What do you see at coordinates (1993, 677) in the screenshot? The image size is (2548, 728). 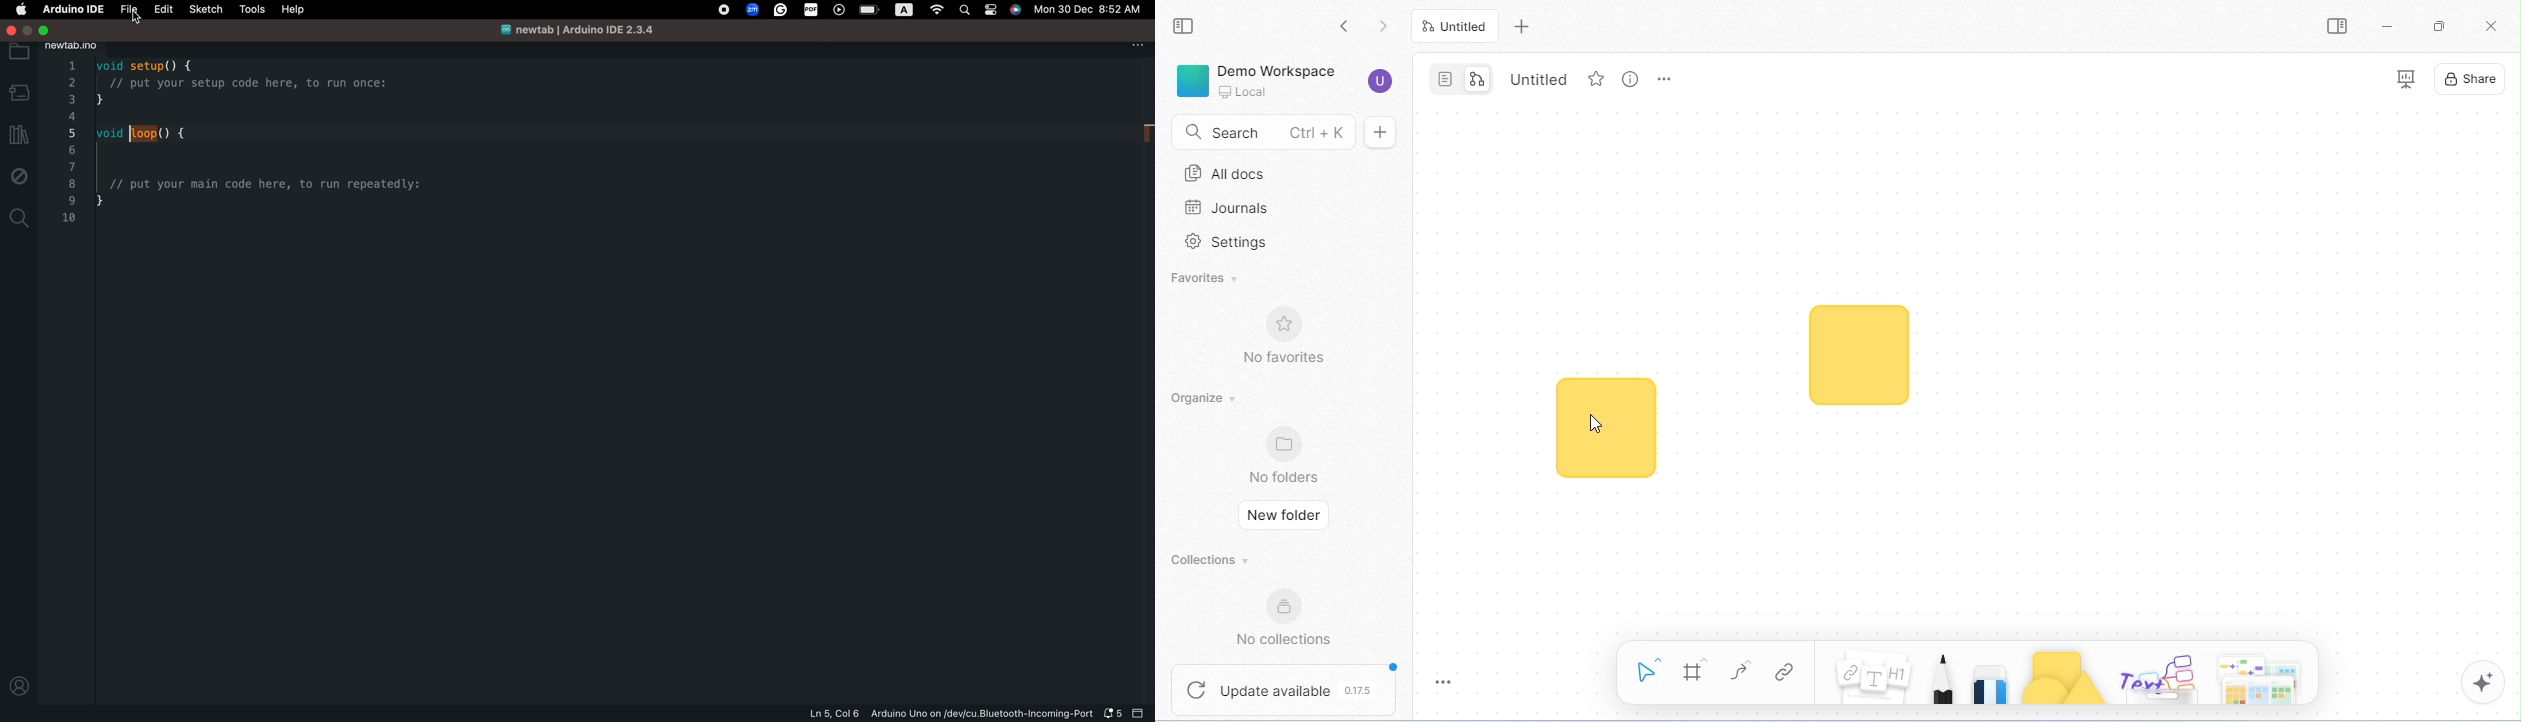 I see `eraser` at bounding box center [1993, 677].